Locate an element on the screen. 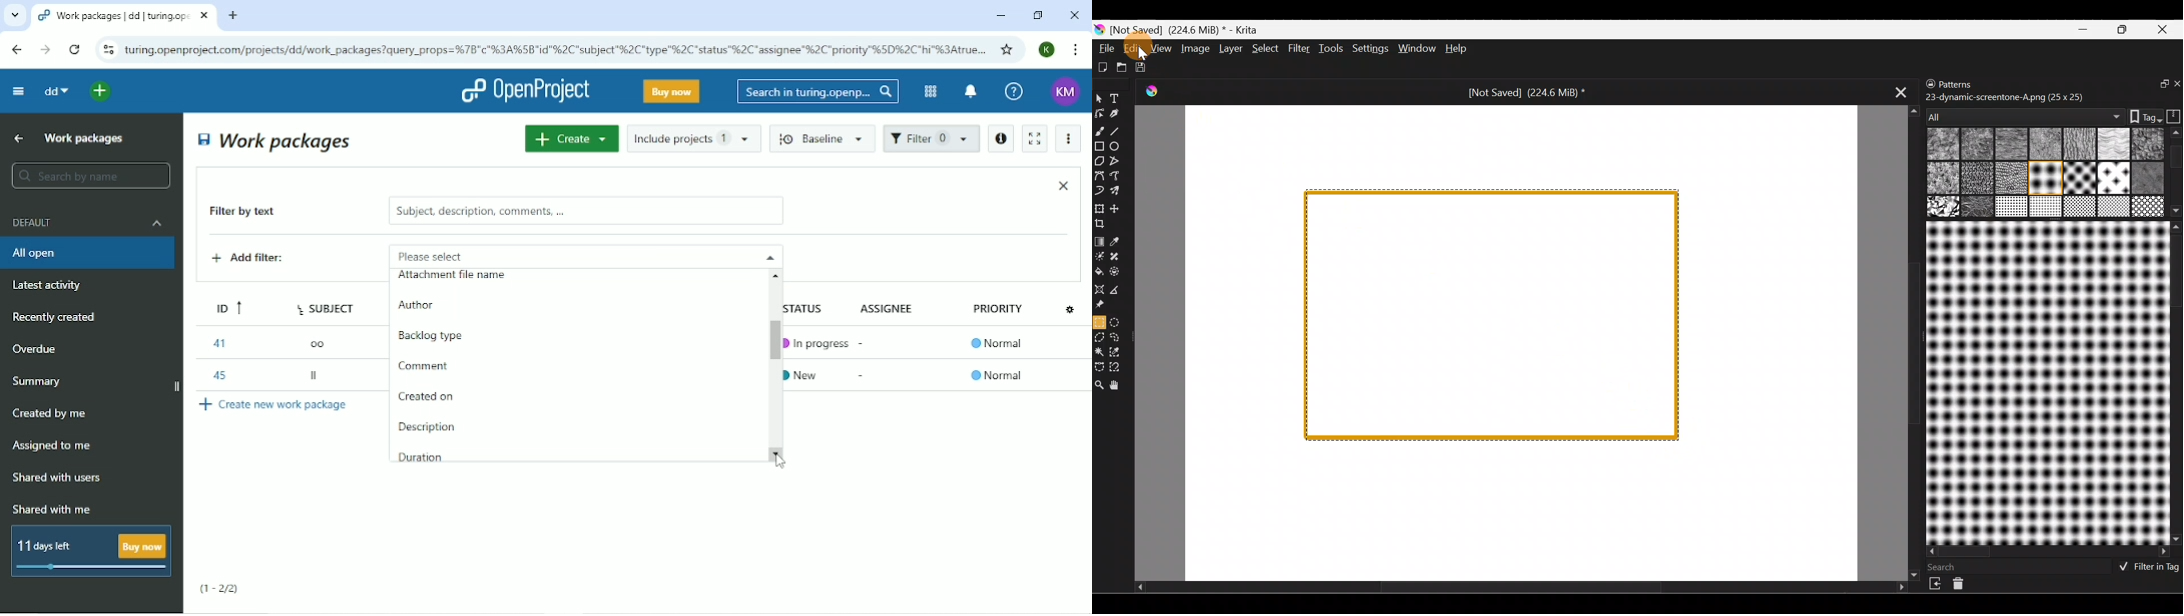 The width and height of the screenshot is (2184, 616). 41 is located at coordinates (218, 343).